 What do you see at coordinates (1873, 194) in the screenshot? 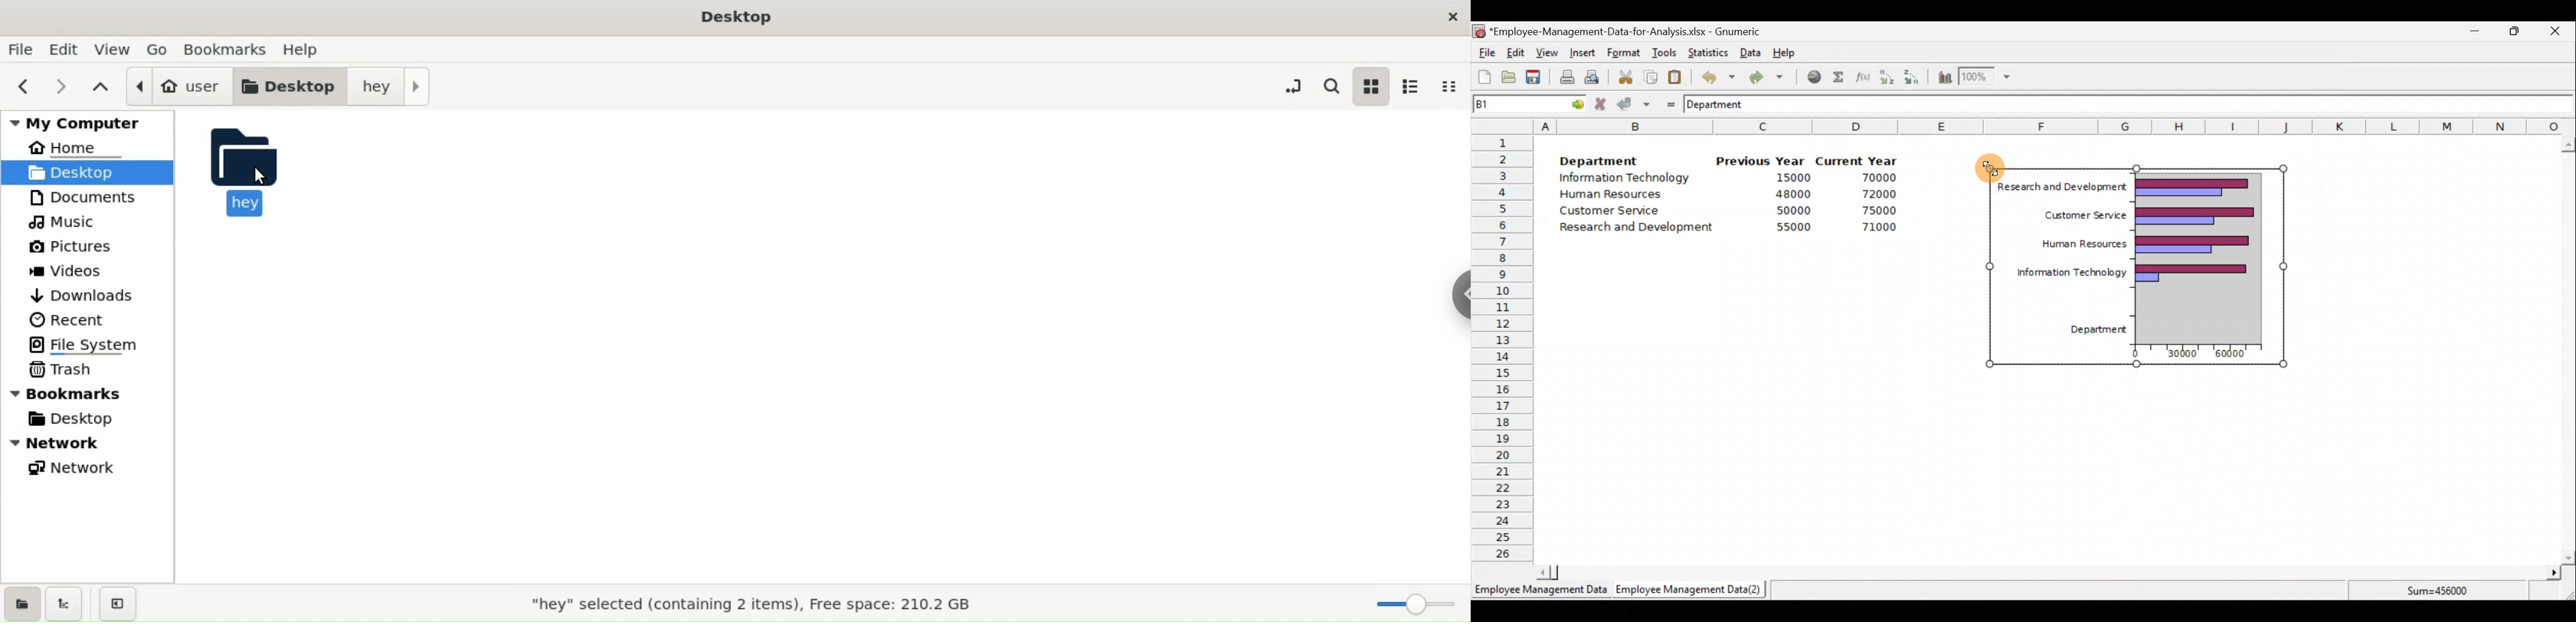
I see `72000` at bounding box center [1873, 194].